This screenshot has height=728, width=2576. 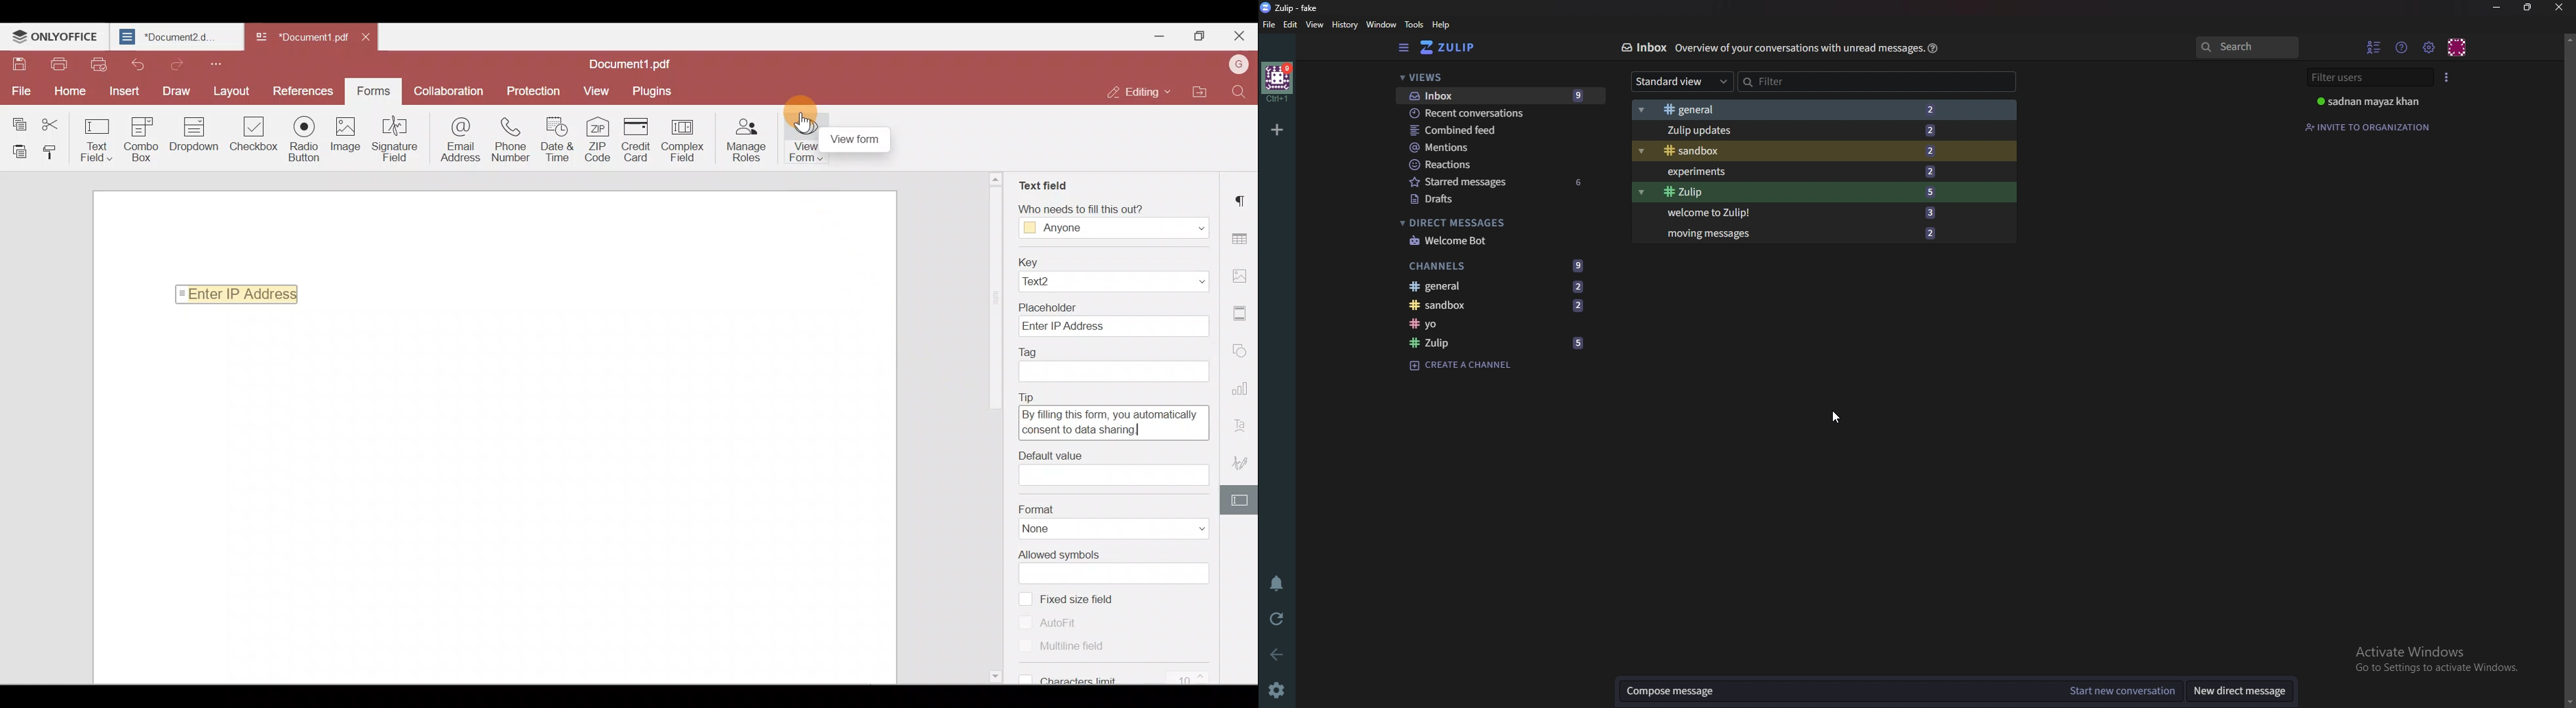 What do you see at coordinates (1488, 198) in the screenshot?
I see `drafts` at bounding box center [1488, 198].